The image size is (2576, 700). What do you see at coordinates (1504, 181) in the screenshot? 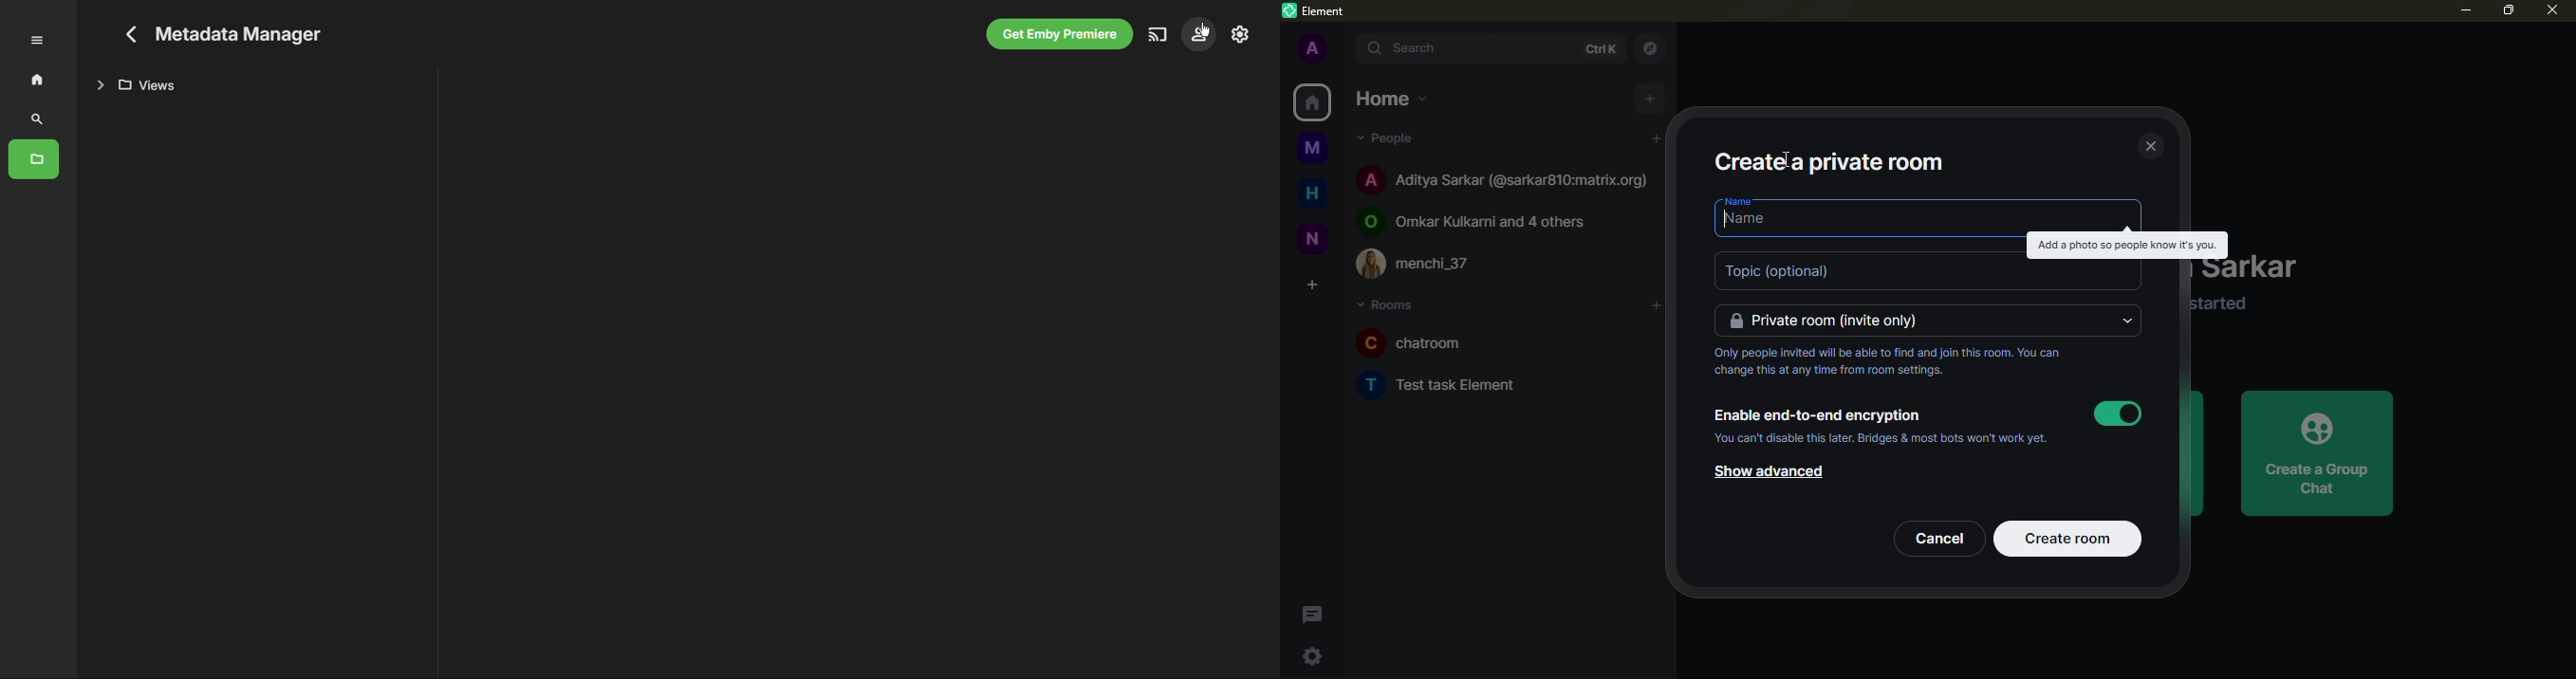
I see `Aditya Sarkar (@sarkar810:matrix.org)` at bounding box center [1504, 181].